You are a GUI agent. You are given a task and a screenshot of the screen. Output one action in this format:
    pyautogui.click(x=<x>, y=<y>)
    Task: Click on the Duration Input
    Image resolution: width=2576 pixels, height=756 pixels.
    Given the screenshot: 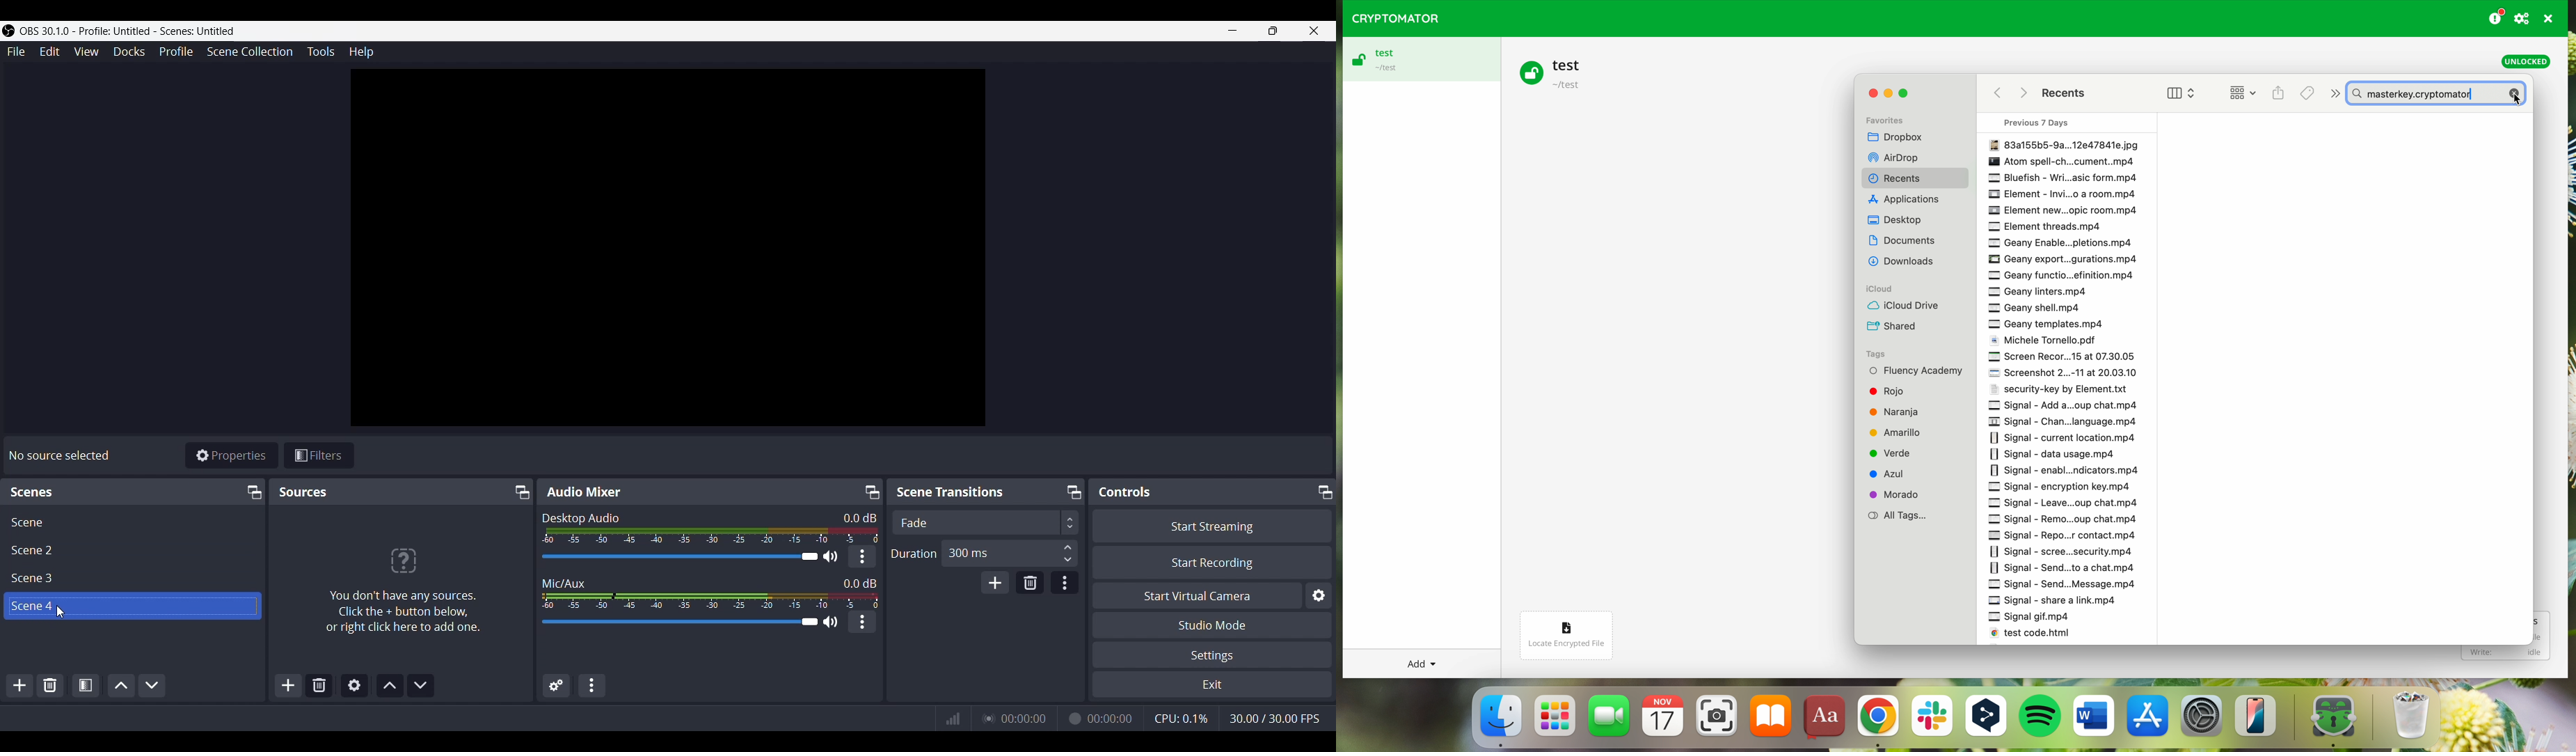 What is the action you would take?
    pyautogui.click(x=1067, y=553)
    